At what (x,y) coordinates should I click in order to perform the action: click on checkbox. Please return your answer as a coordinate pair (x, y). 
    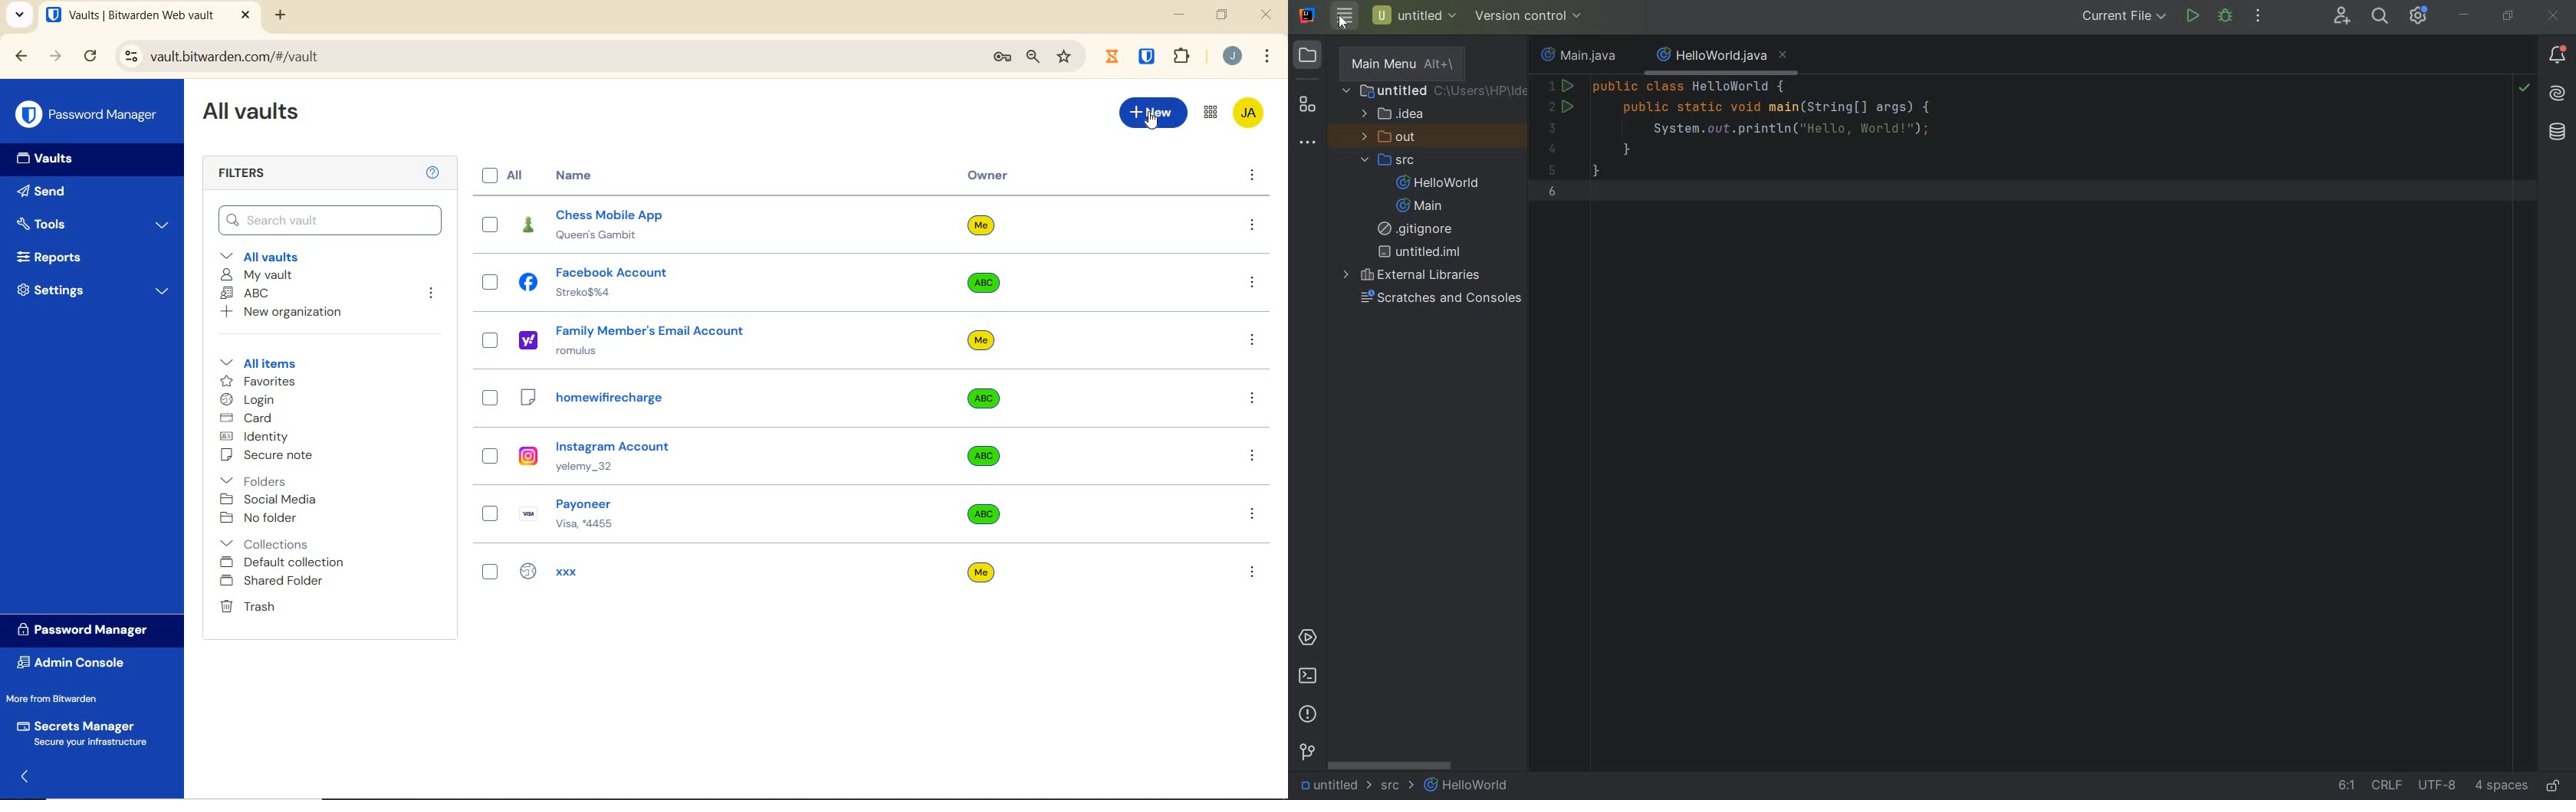
    Looking at the image, I should click on (491, 284).